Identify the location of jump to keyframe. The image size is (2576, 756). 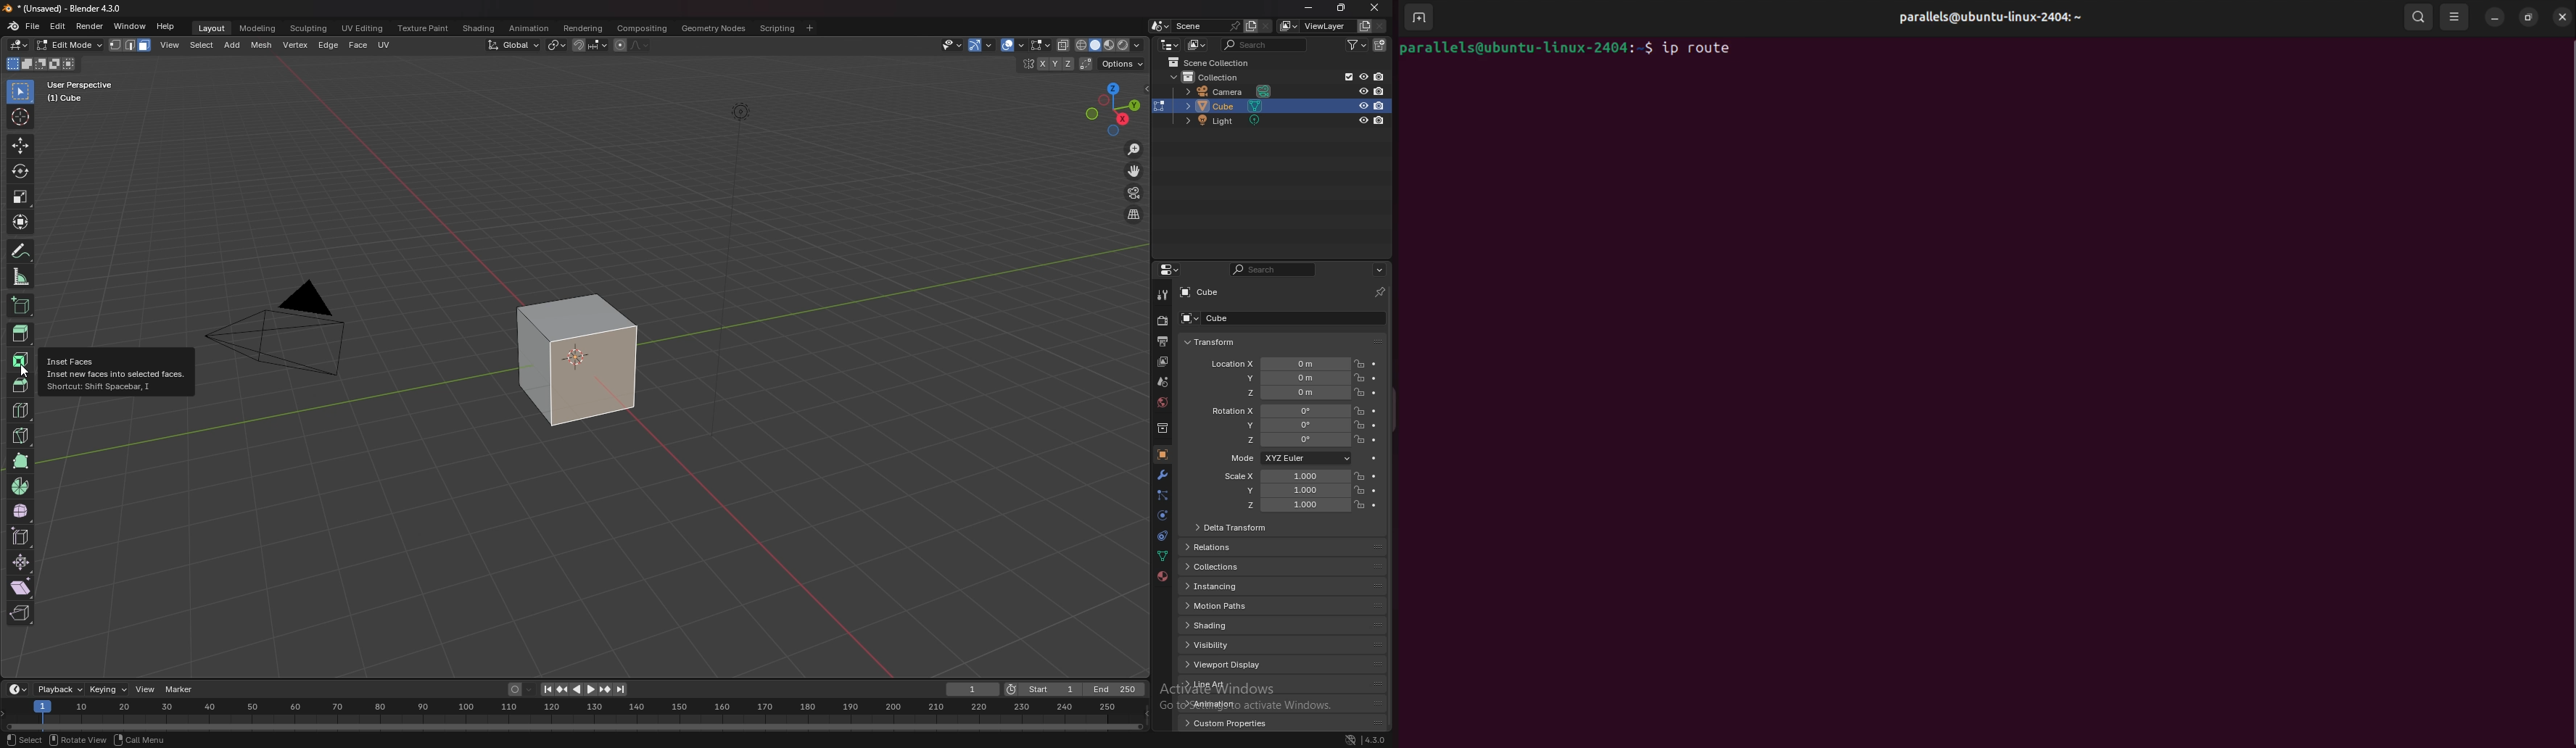
(606, 689).